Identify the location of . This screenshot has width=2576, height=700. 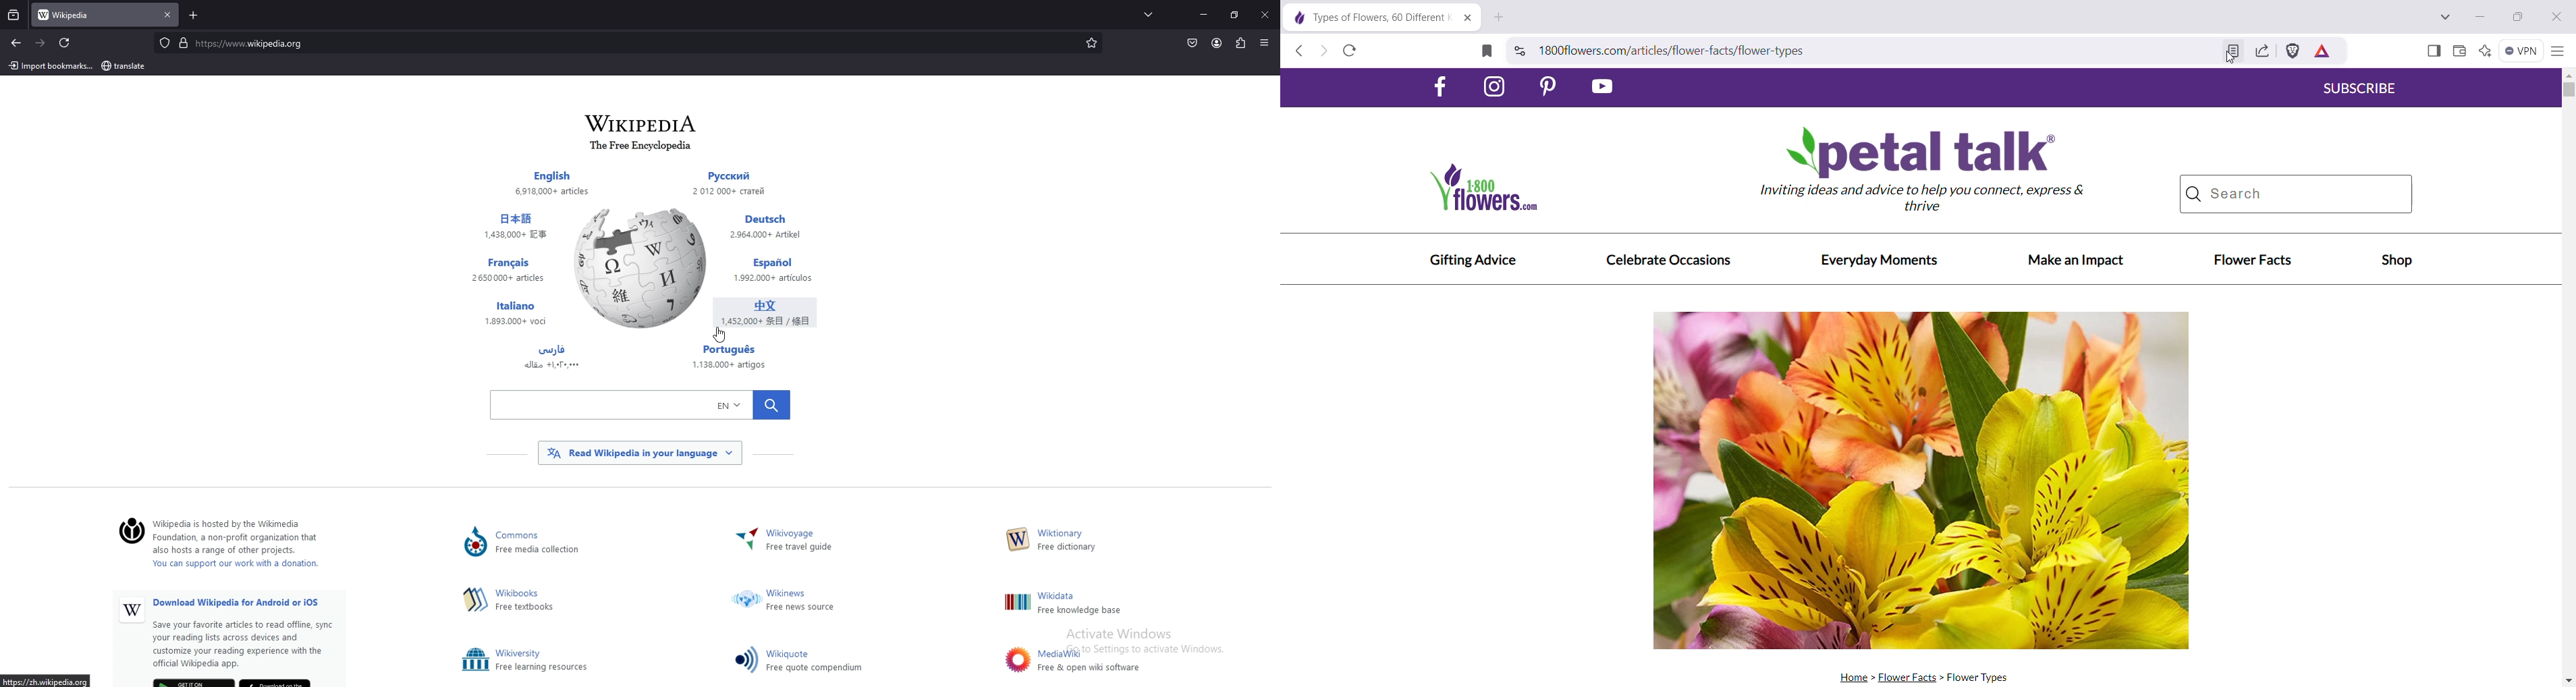
(802, 601).